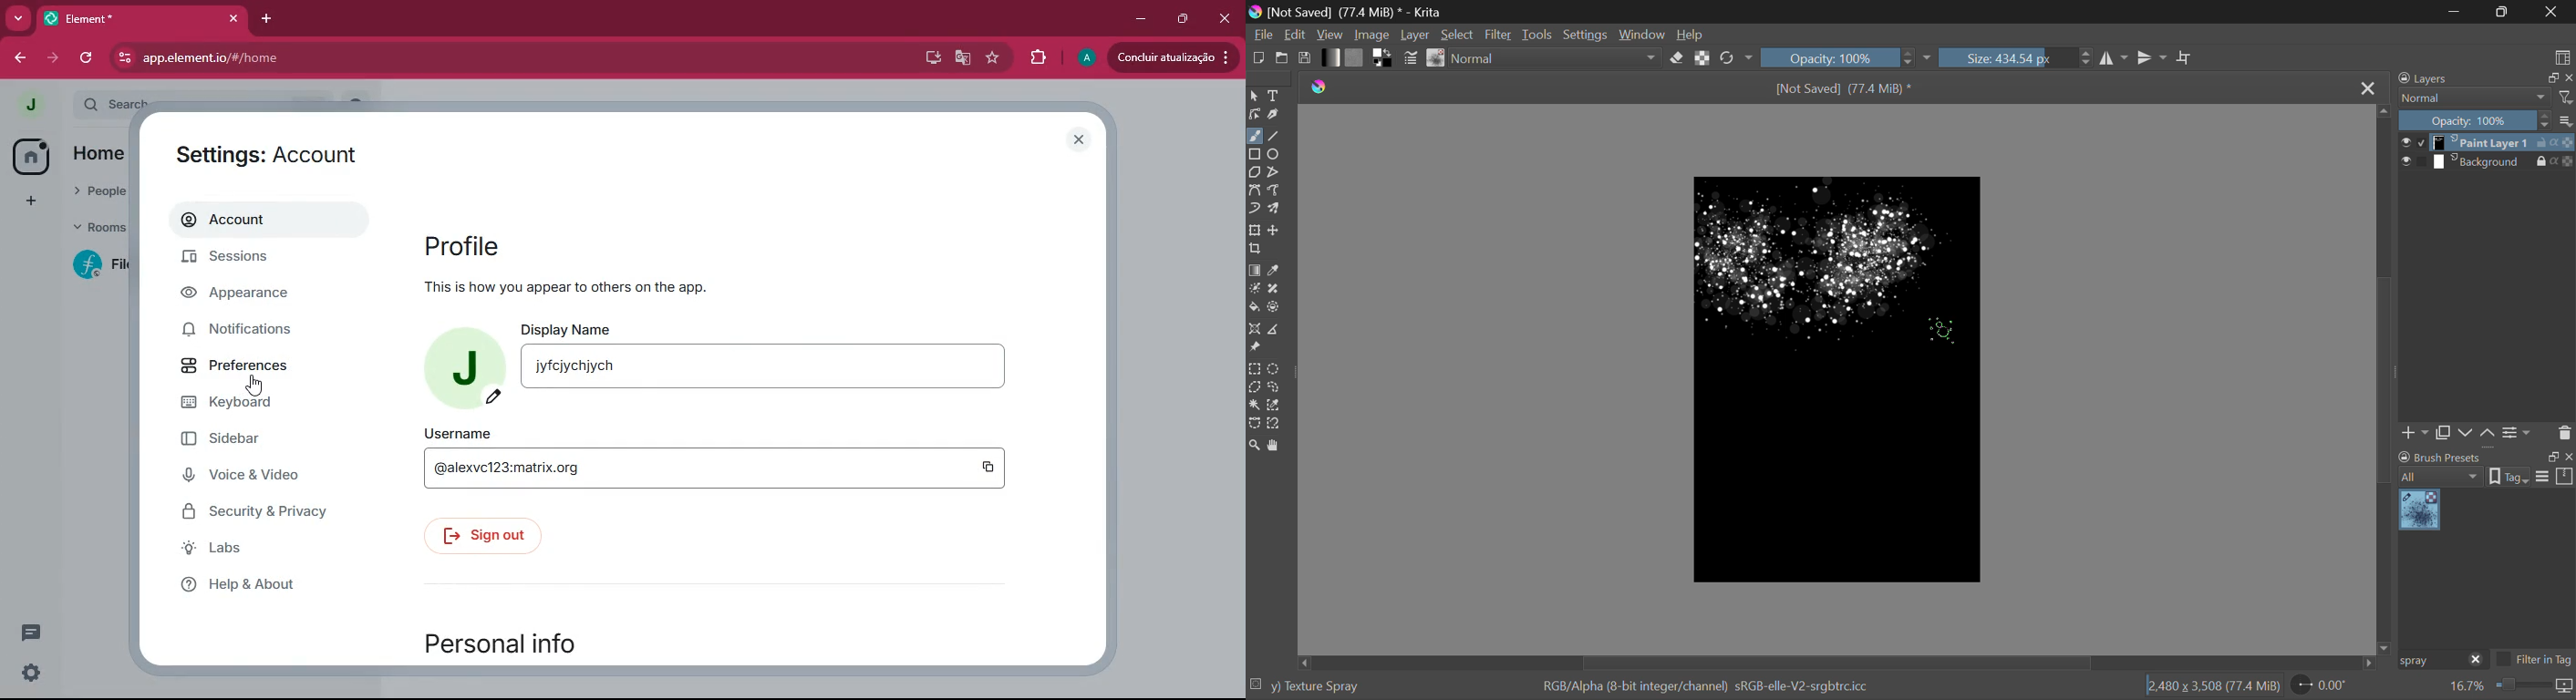  What do you see at coordinates (2413, 142) in the screenshot?
I see `checkbox` at bounding box center [2413, 142].